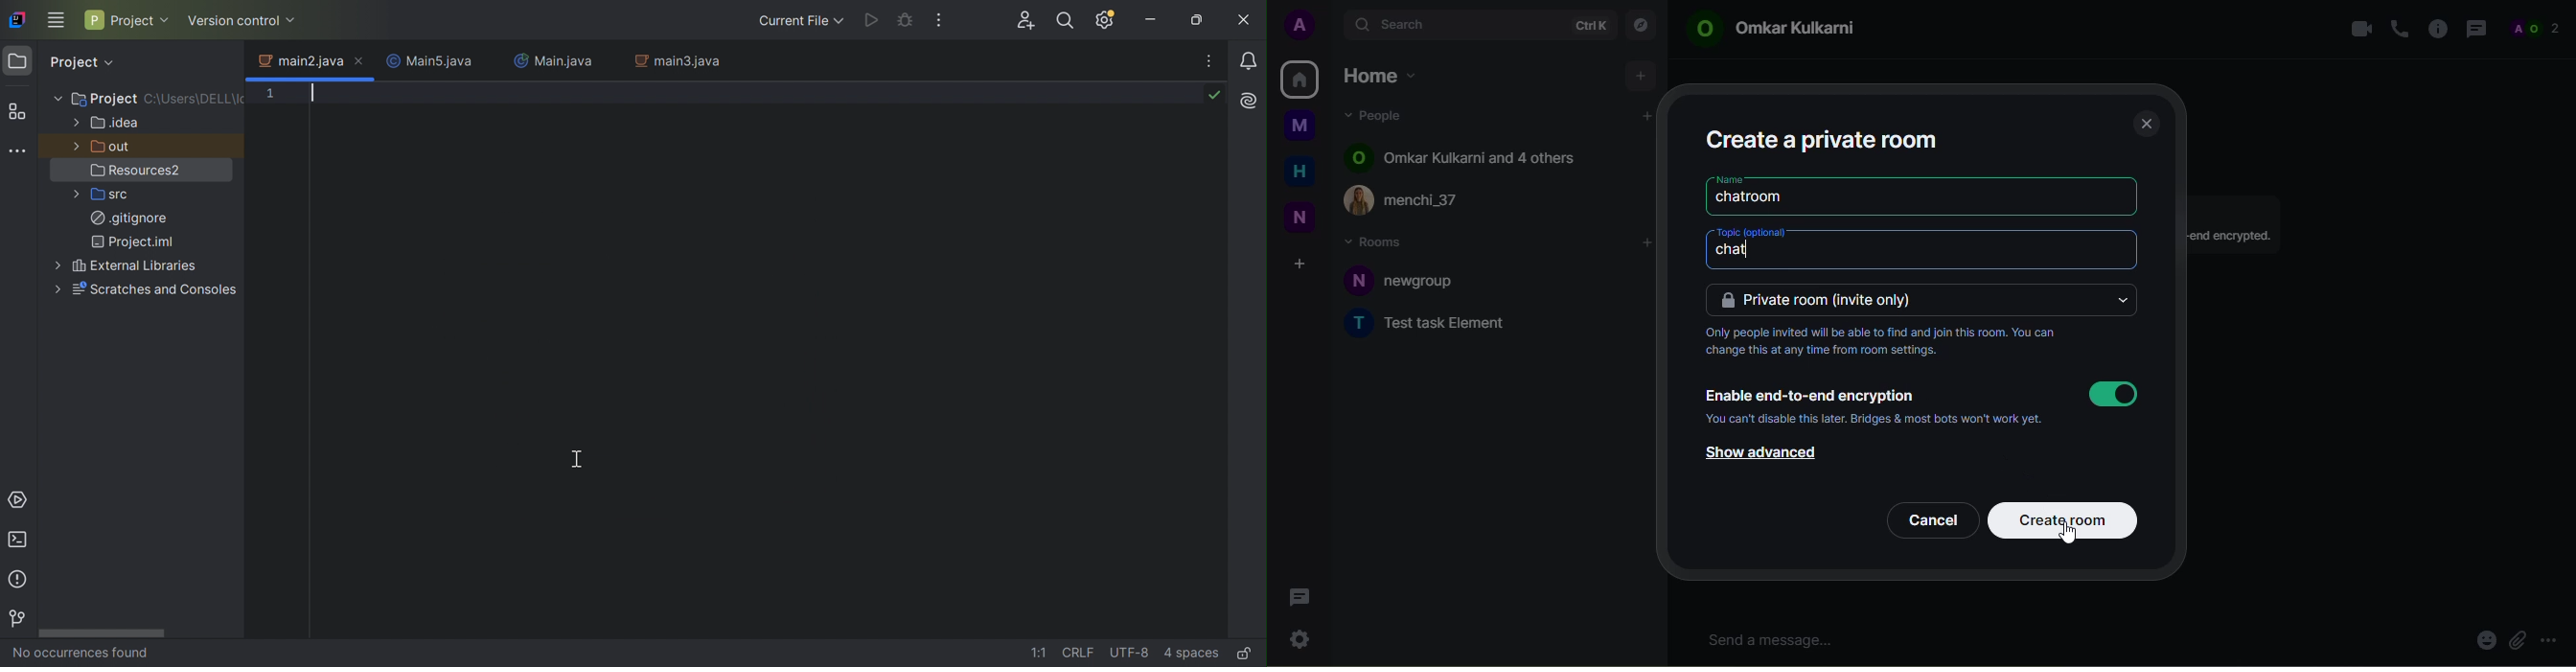 Image resolution: width=2576 pixels, height=672 pixels. What do you see at coordinates (2357, 27) in the screenshot?
I see `video call` at bounding box center [2357, 27].